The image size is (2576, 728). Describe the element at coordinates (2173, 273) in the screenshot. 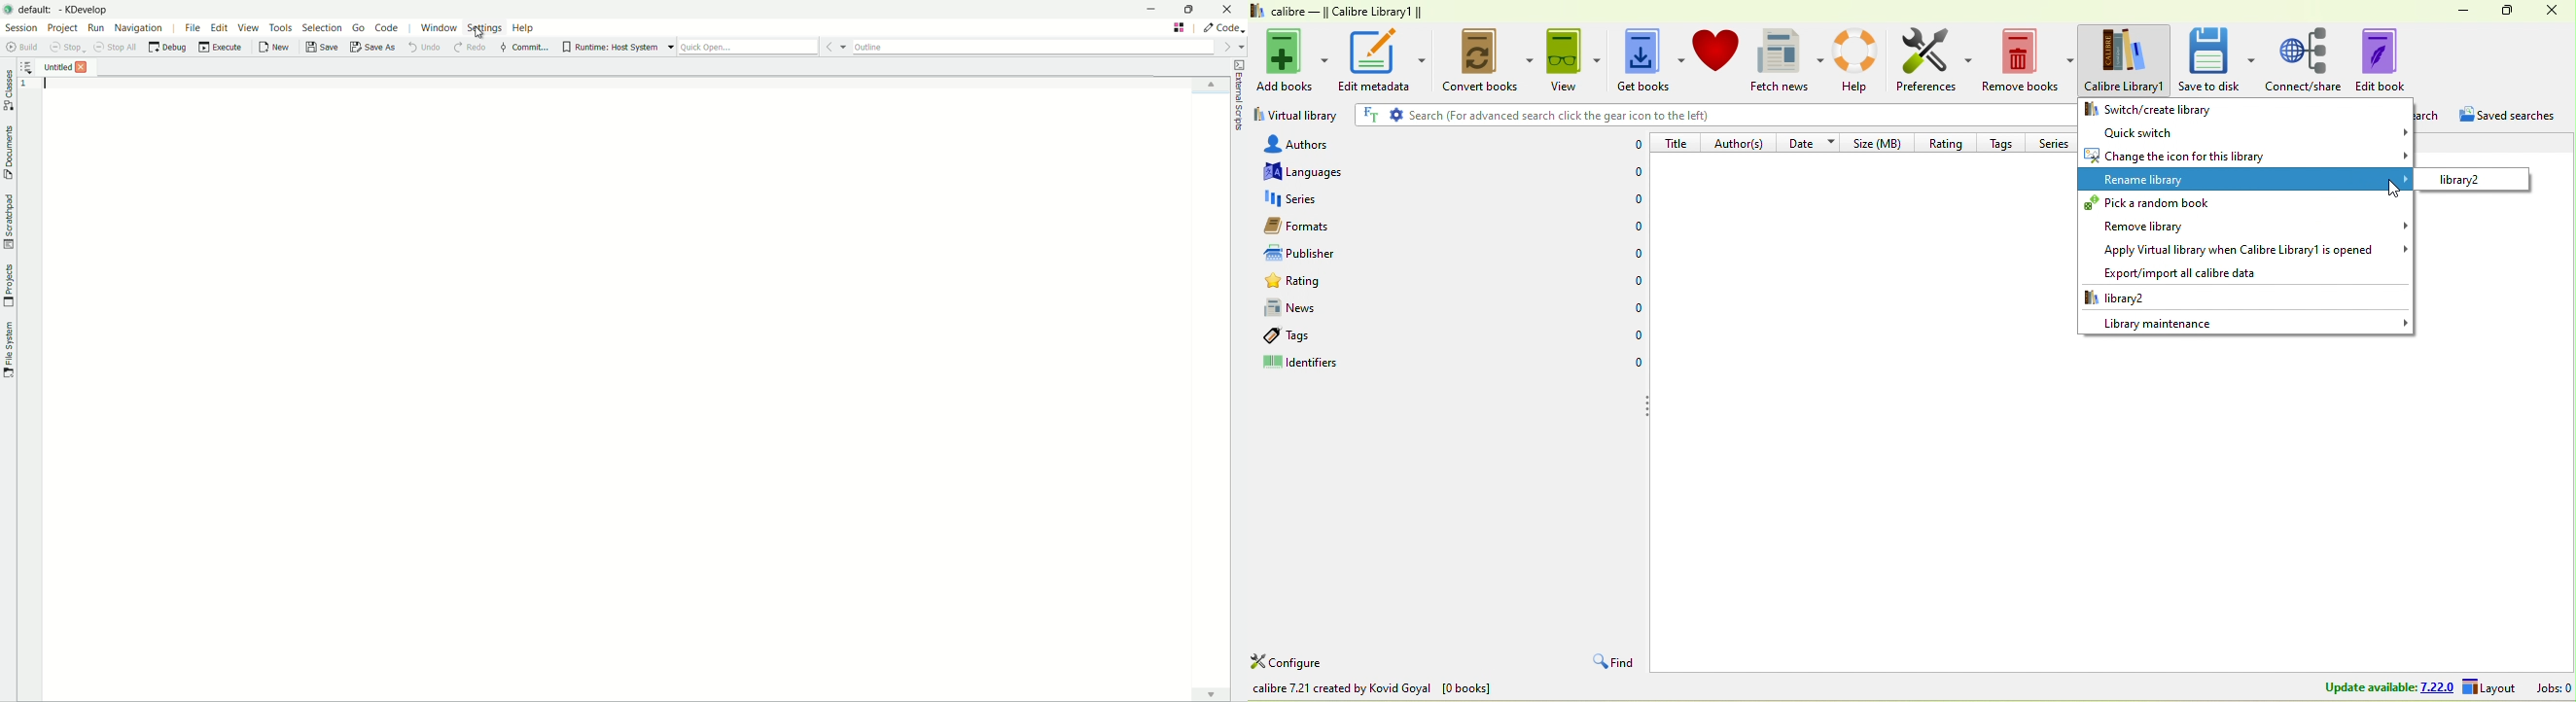

I see `export /import all calibre data` at that location.